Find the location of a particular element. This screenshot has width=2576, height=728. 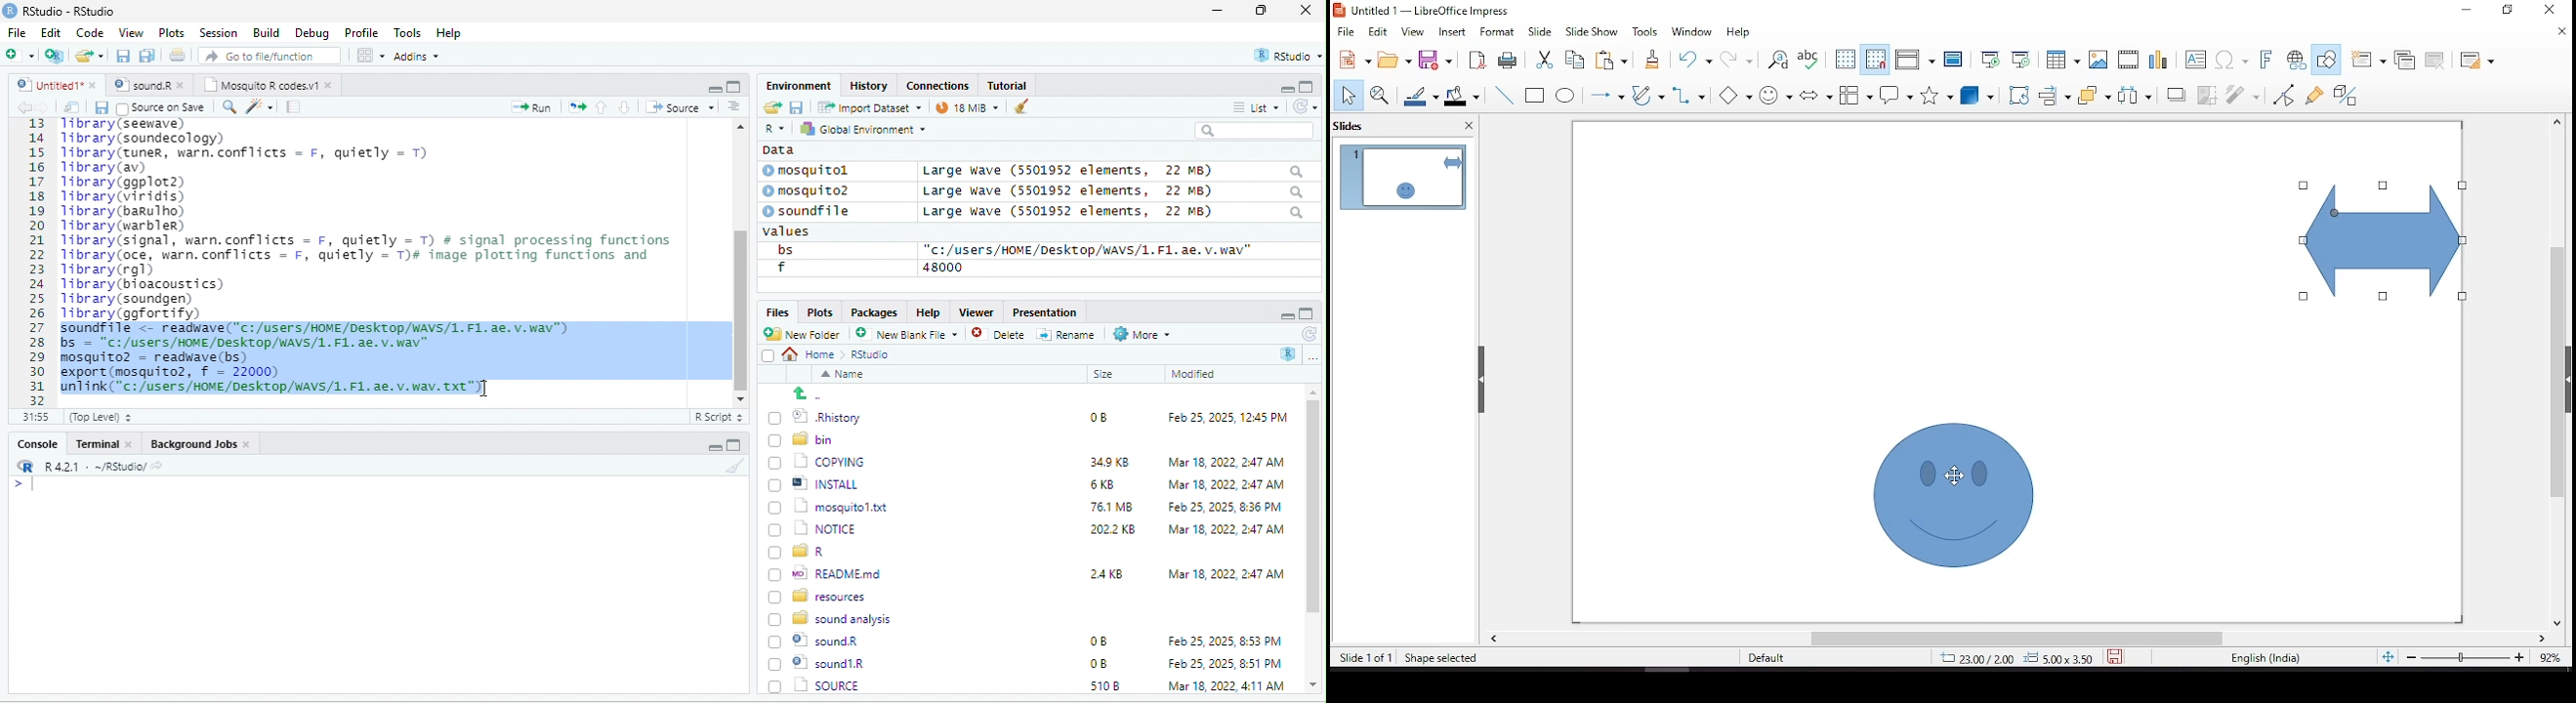

refresh is located at coordinates (1308, 334).